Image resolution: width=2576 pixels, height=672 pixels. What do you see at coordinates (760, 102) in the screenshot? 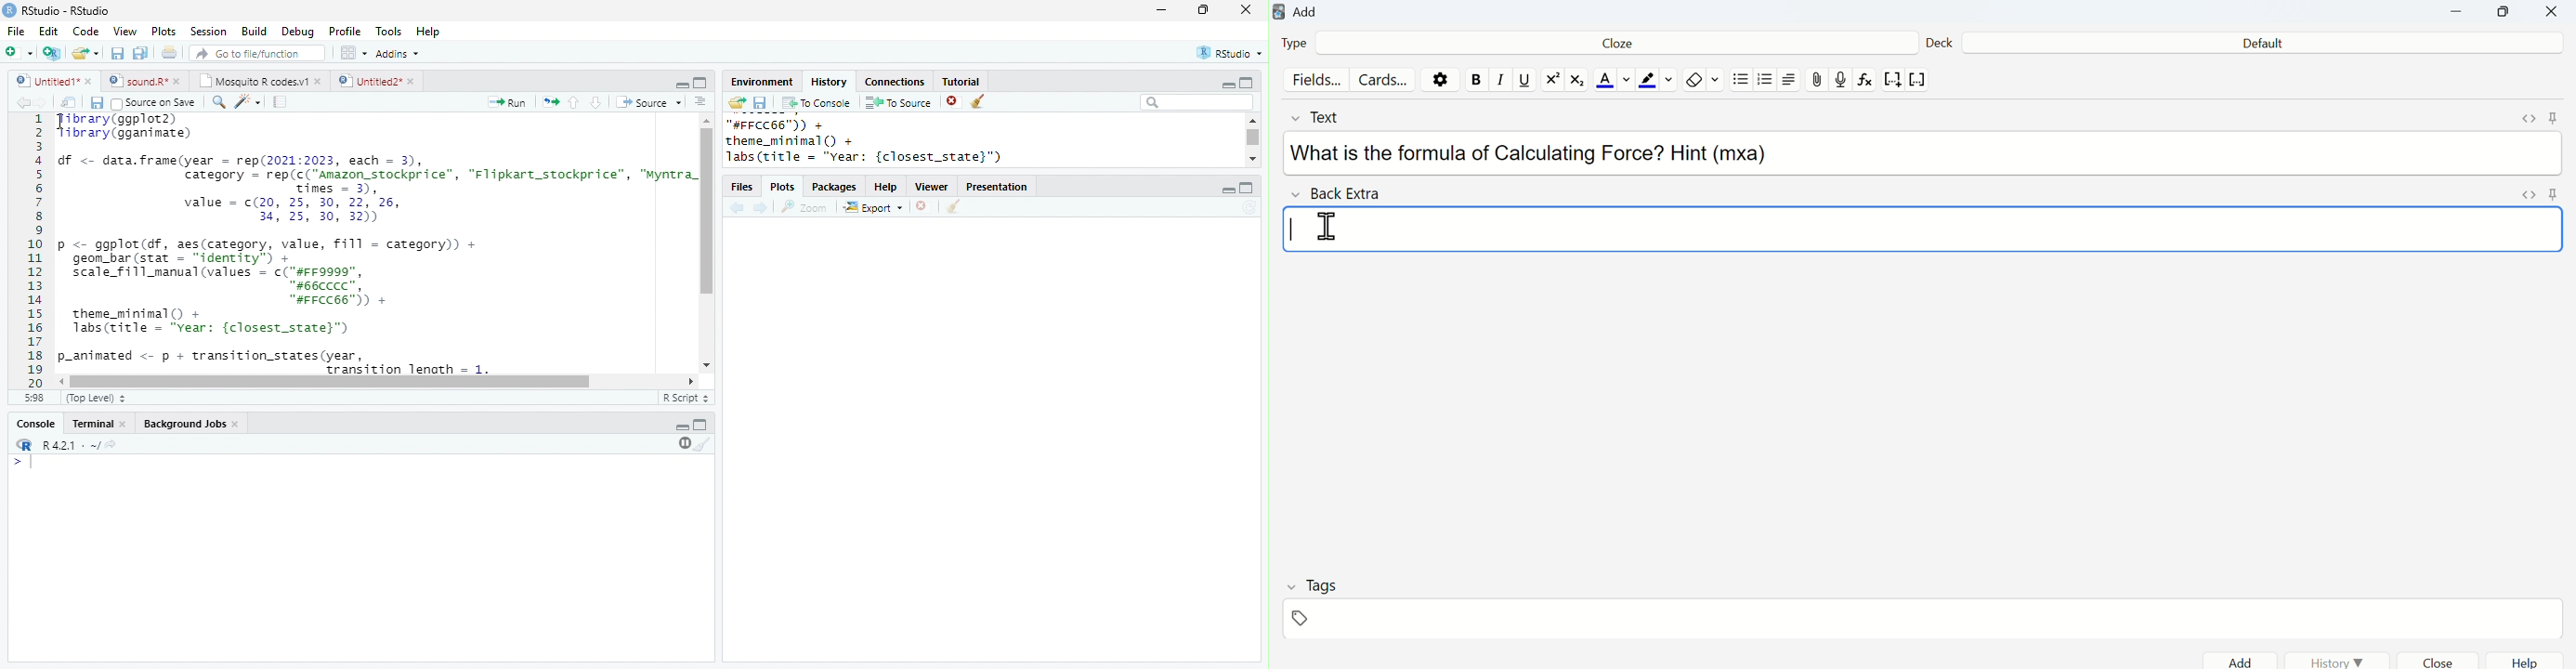
I see `save` at bounding box center [760, 102].